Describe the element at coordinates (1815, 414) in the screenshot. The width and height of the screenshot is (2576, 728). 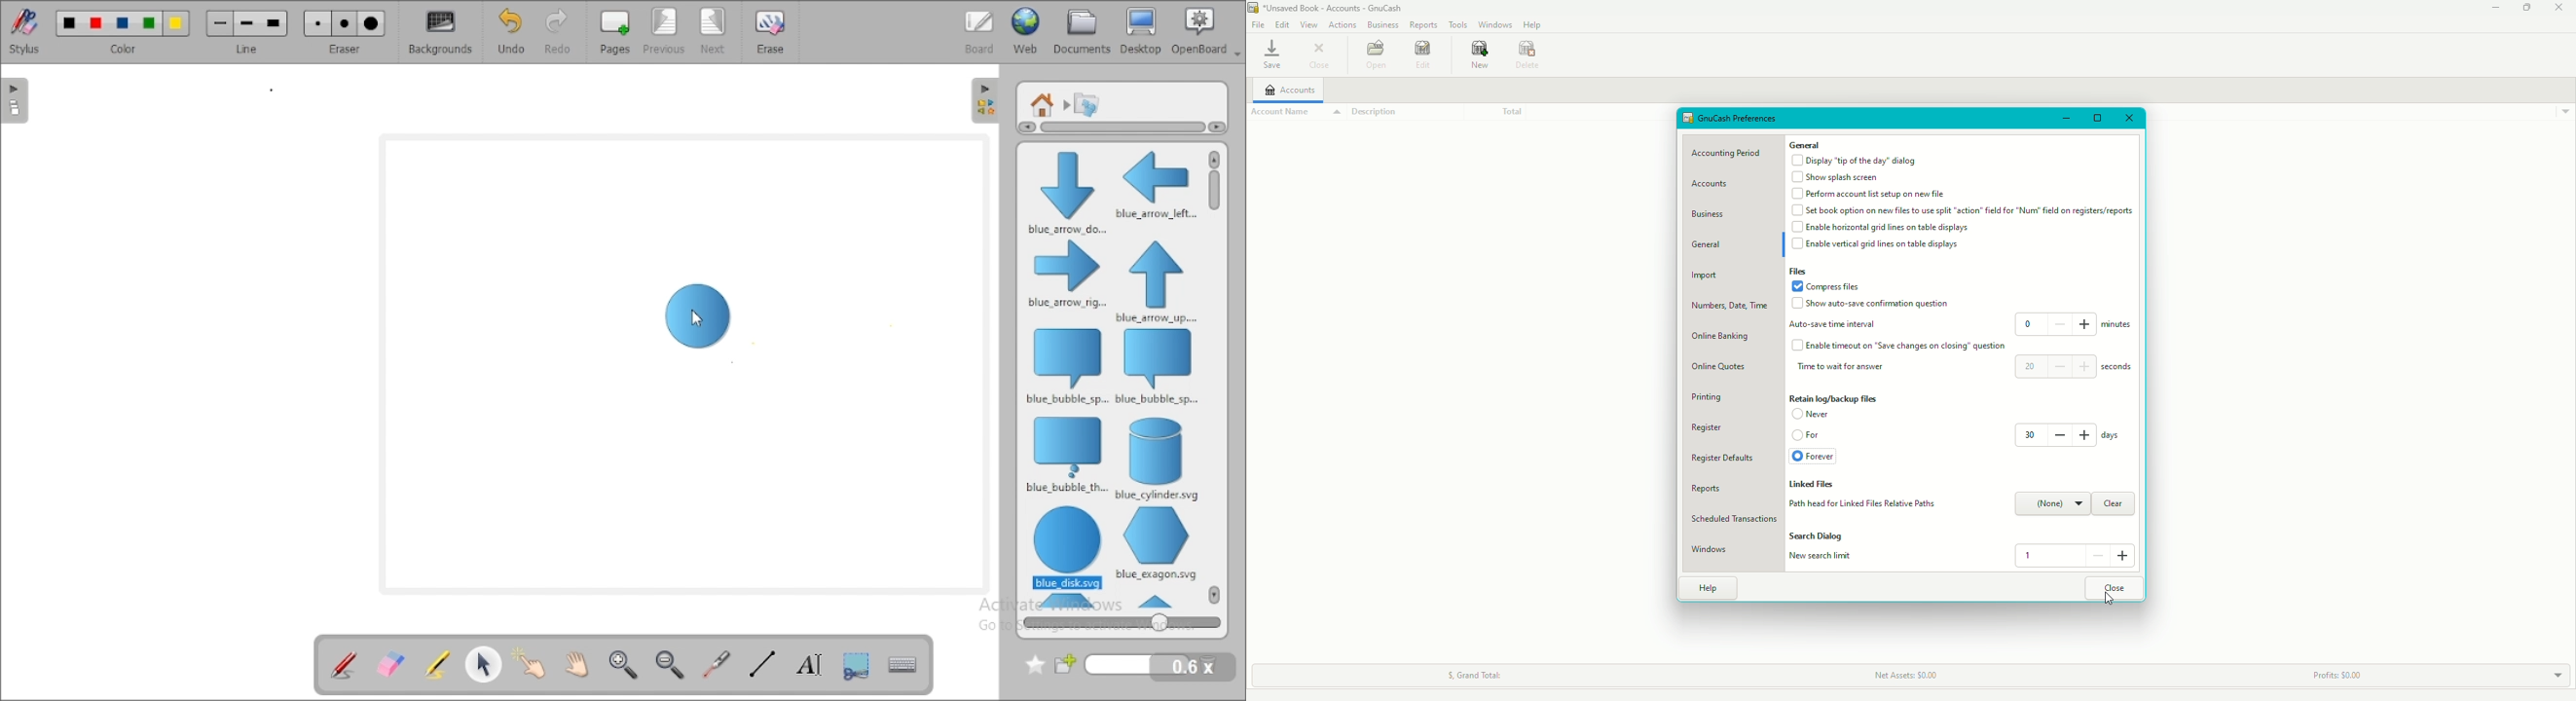
I see `Never` at that location.